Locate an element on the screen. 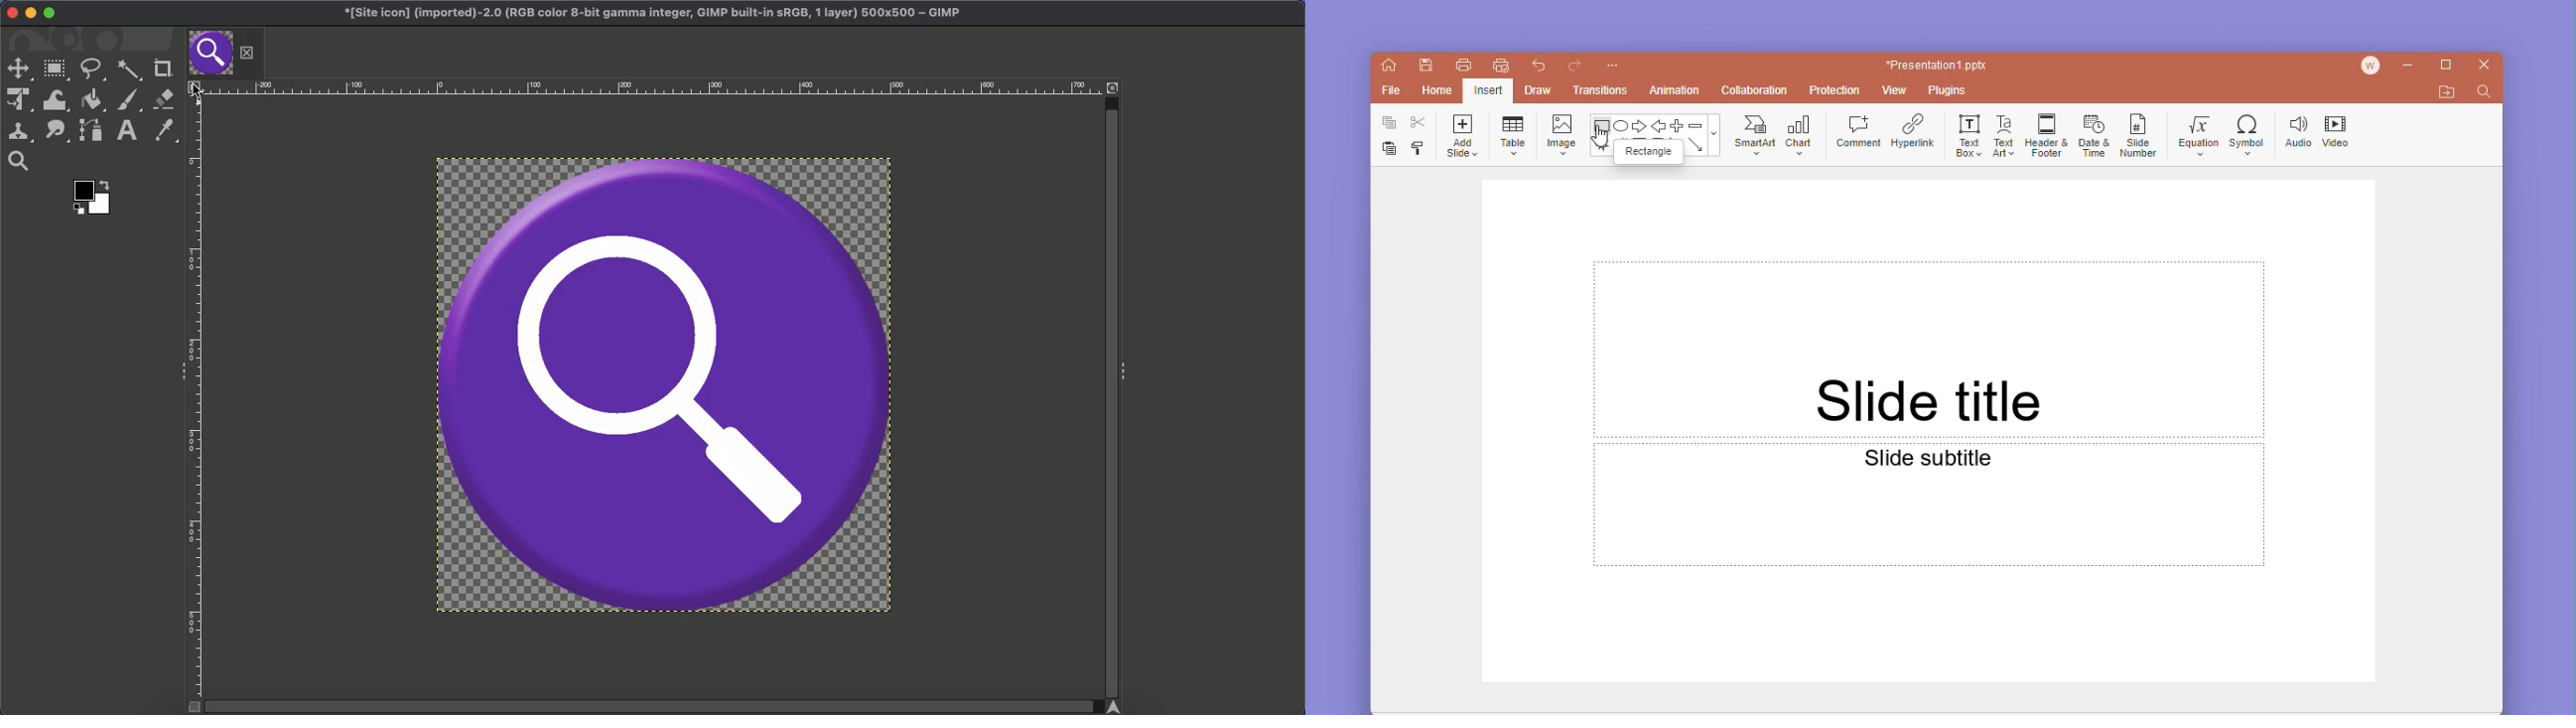 The height and width of the screenshot is (728, 2576). rectangle is located at coordinates (1649, 152).